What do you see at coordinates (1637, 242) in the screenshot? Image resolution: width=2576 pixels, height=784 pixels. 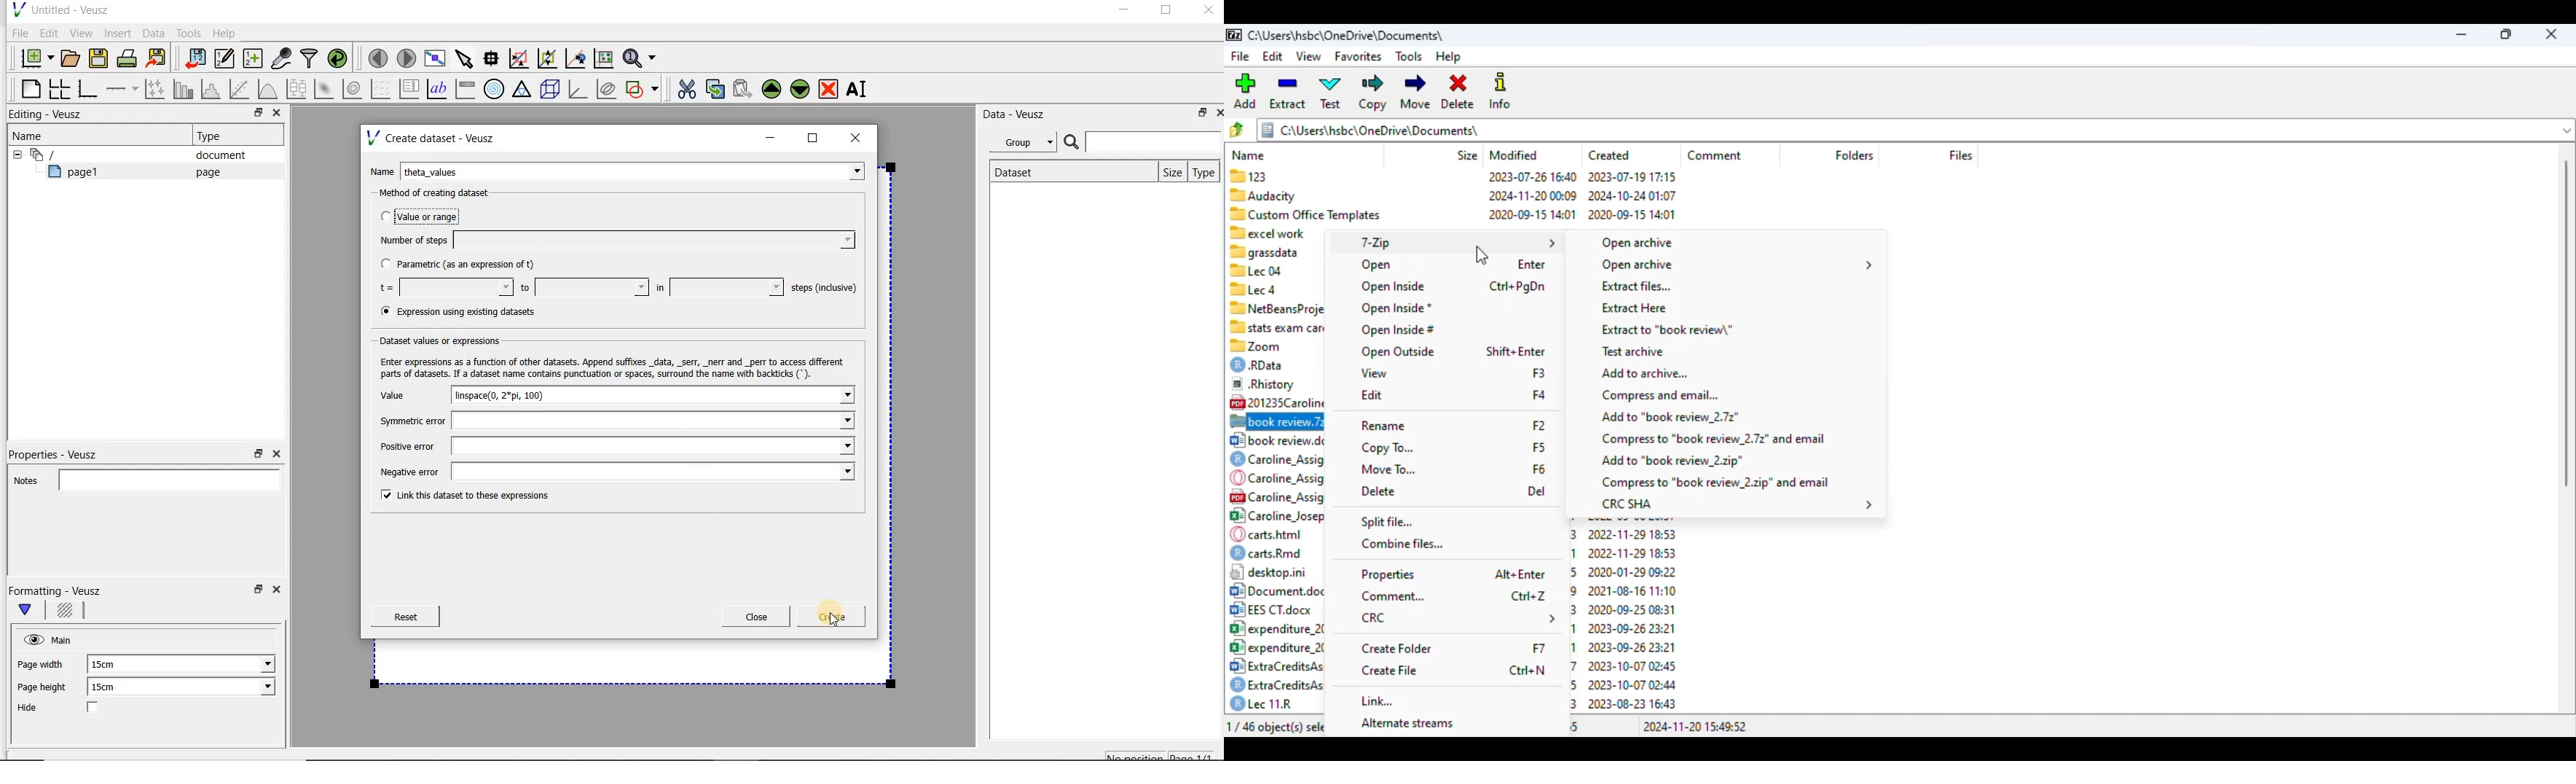 I see `open archive` at bounding box center [1637, 242].